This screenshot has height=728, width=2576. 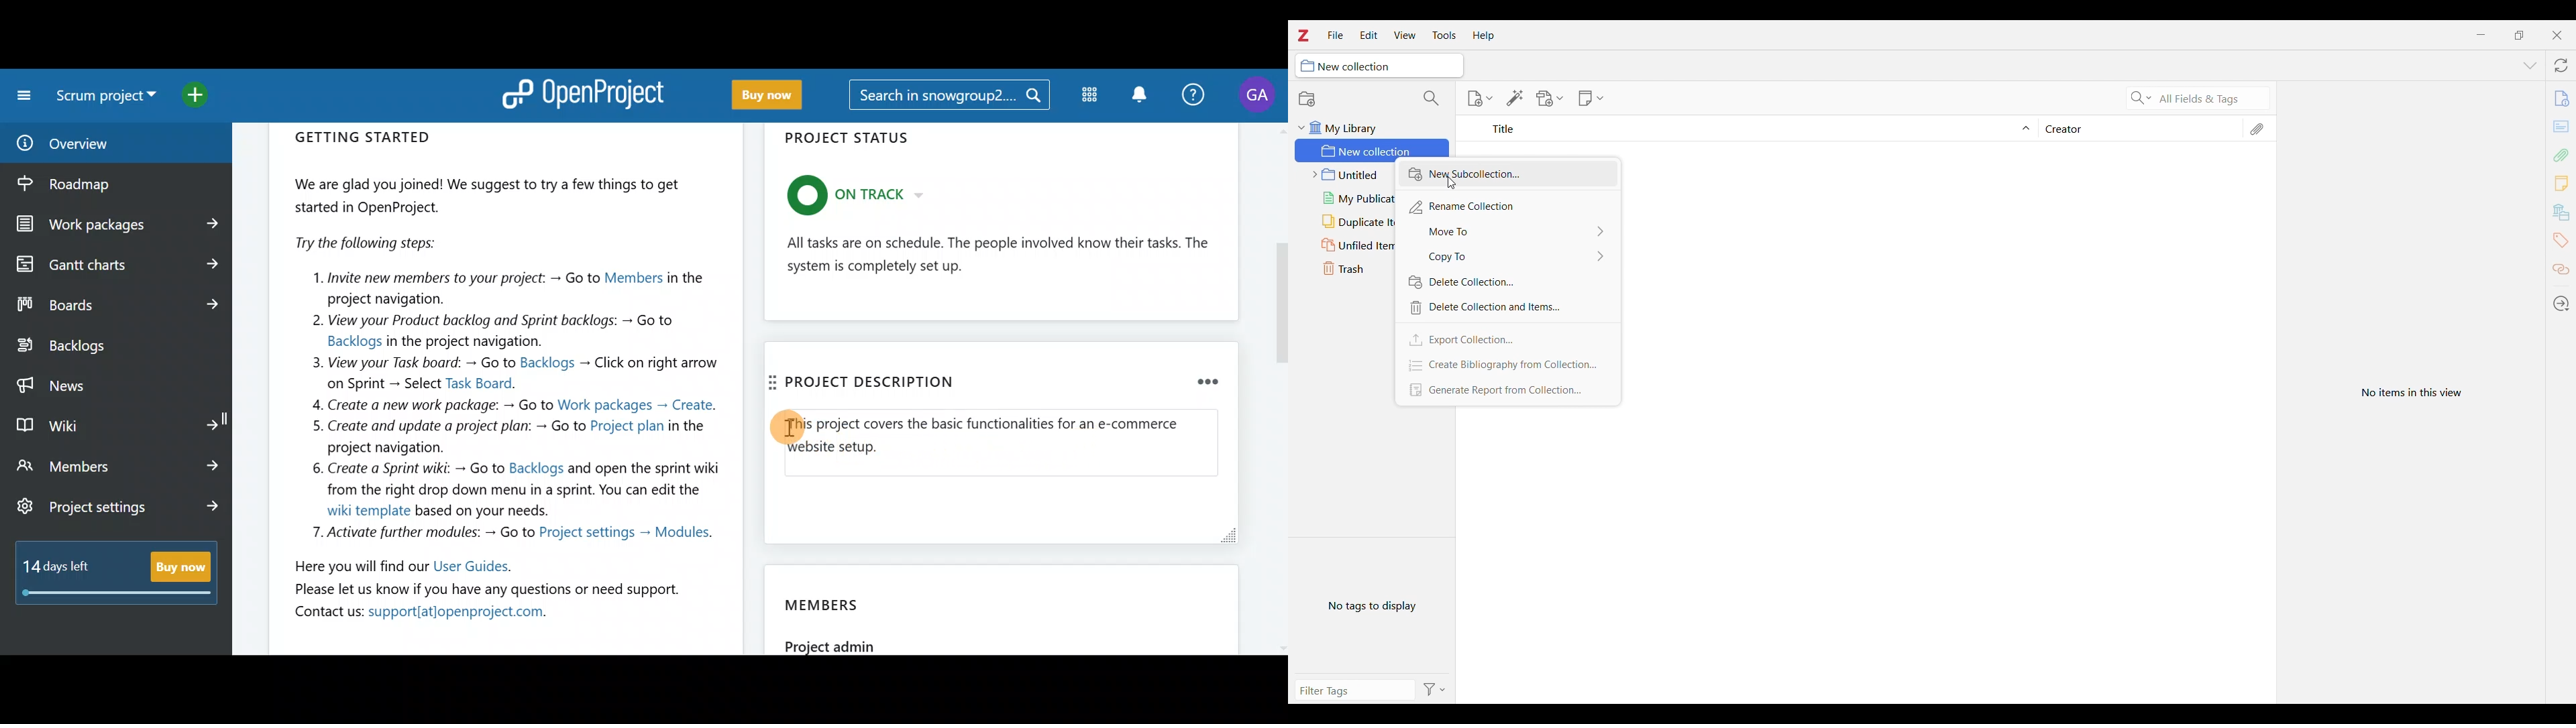 I want to click on Tools menu, so click(x=1445, y=36).